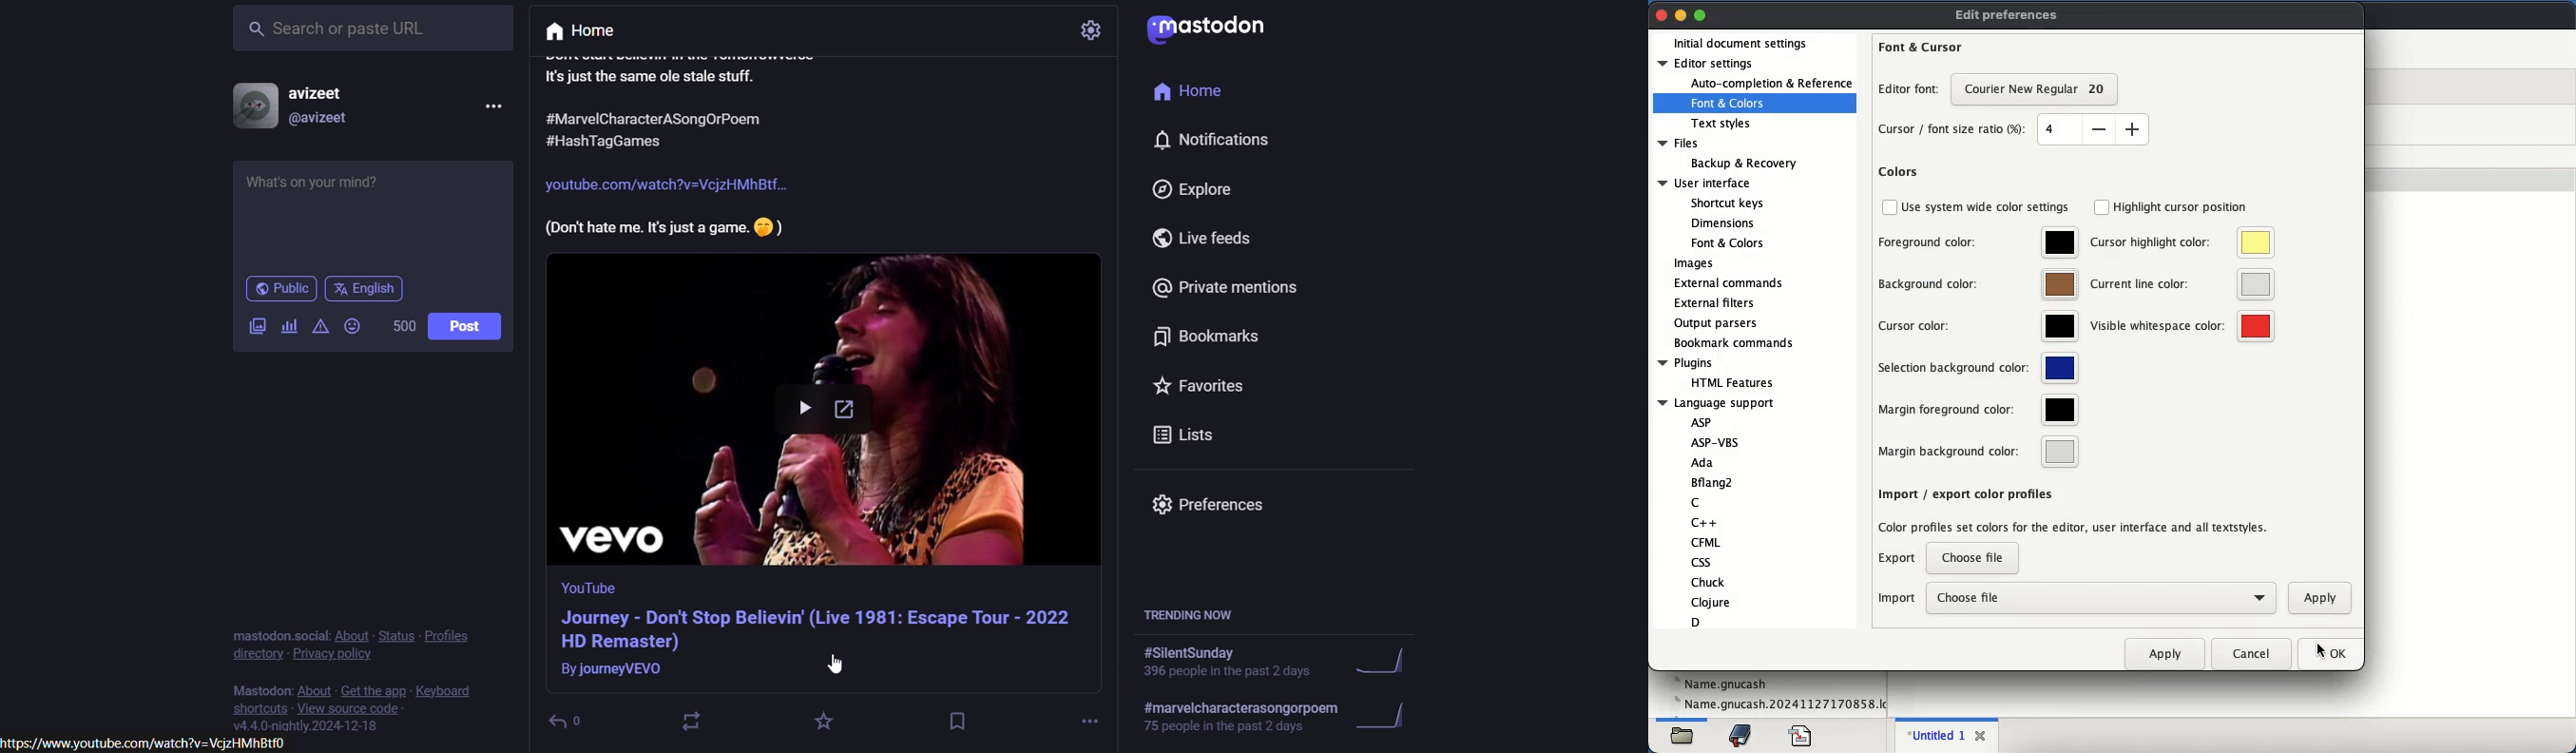  What do you see at coordinates (1702, 562) in the screenshot?
I see `css` at bounding box center [1702, 562].